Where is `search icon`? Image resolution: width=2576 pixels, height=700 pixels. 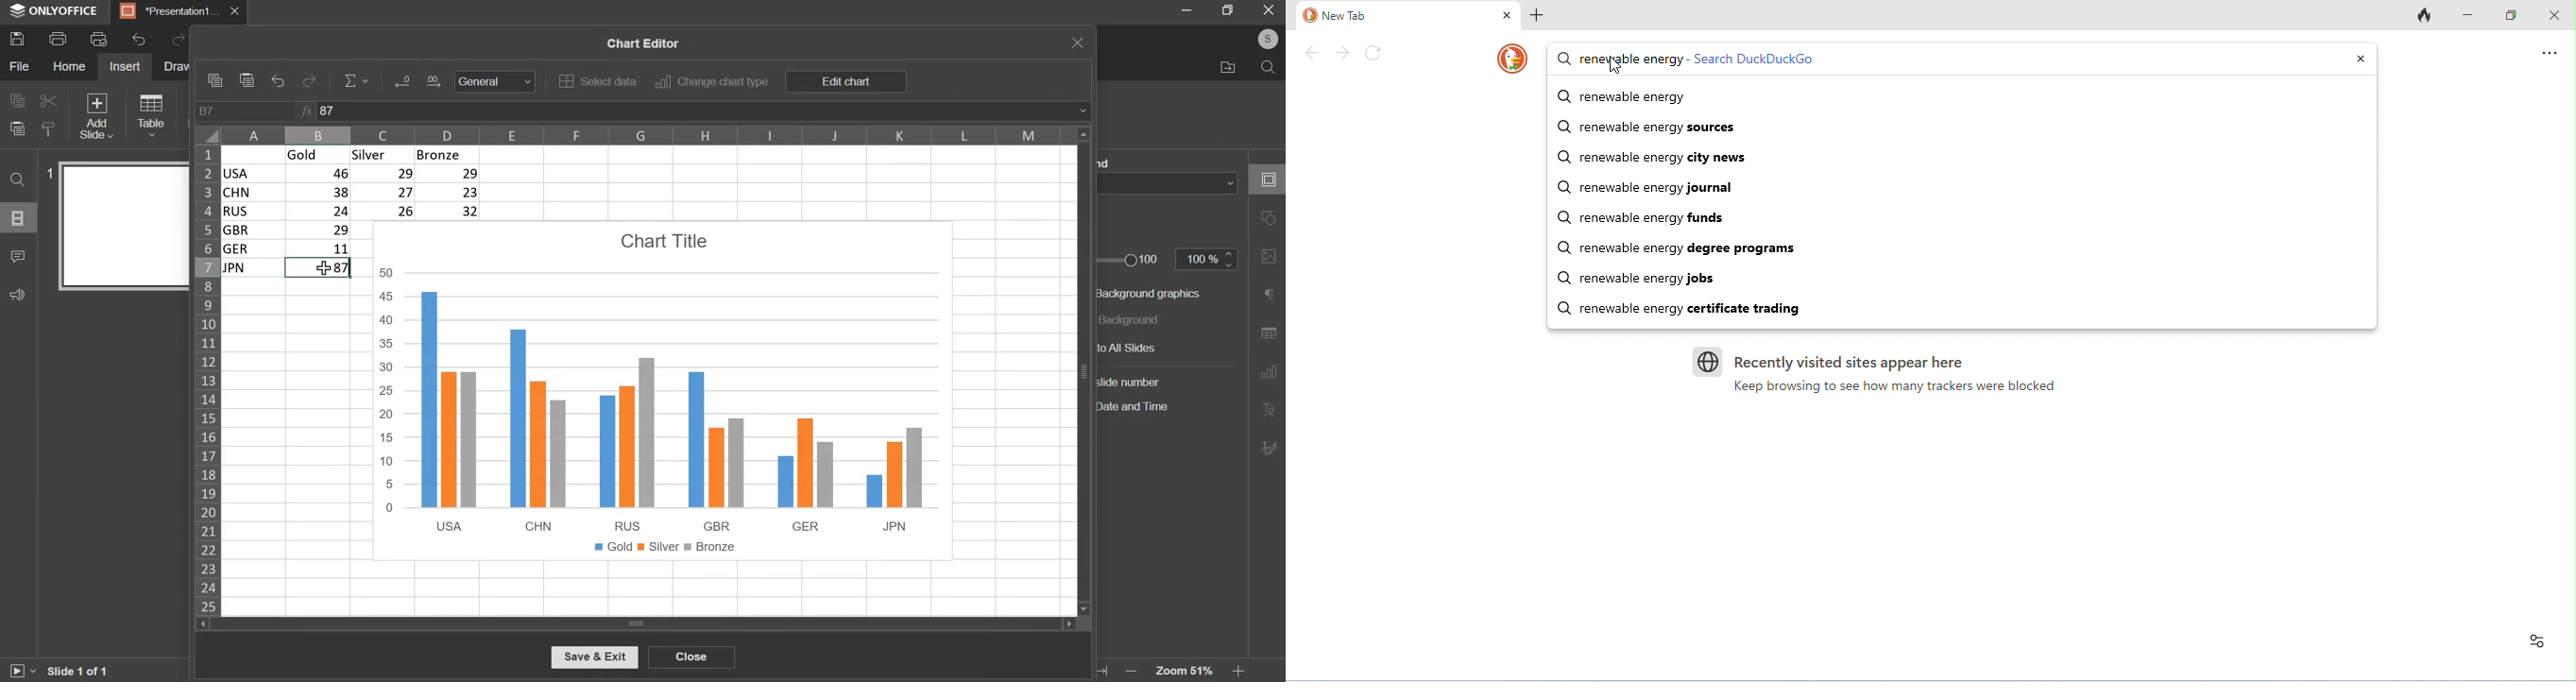
search icon is located at coordinates (1563, 308).